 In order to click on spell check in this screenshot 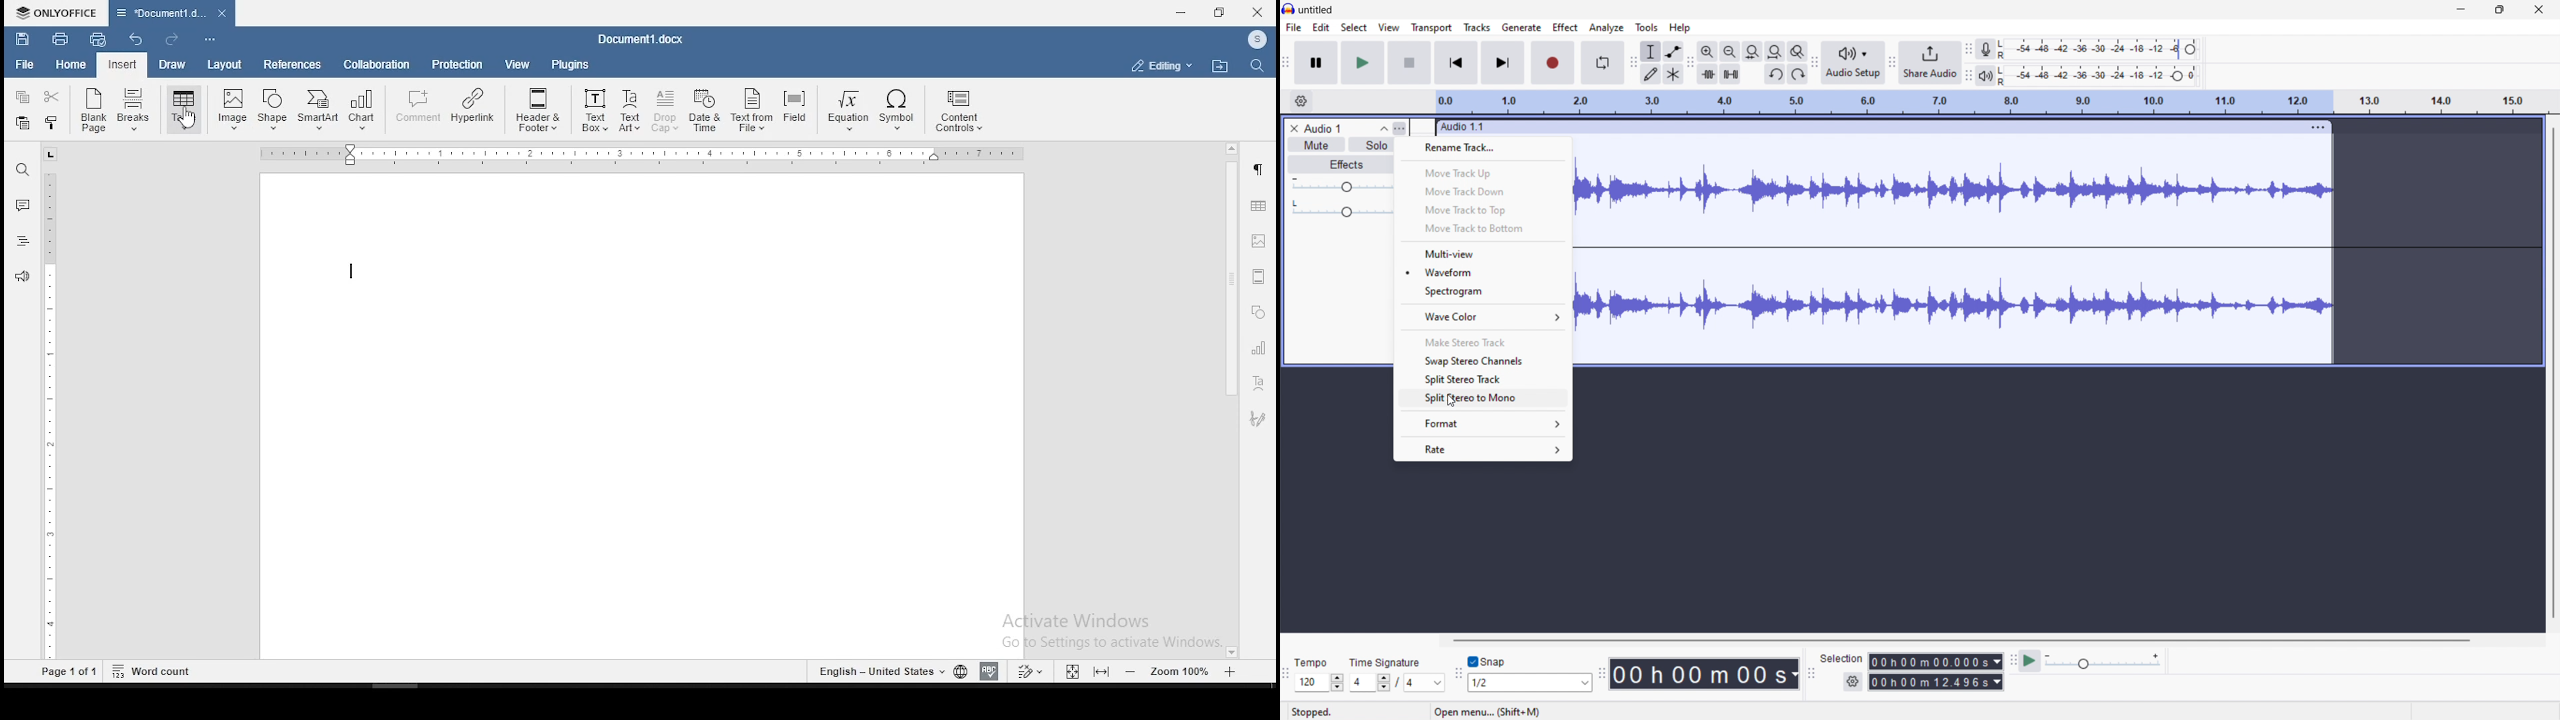, I will do `click(989, 672)`.